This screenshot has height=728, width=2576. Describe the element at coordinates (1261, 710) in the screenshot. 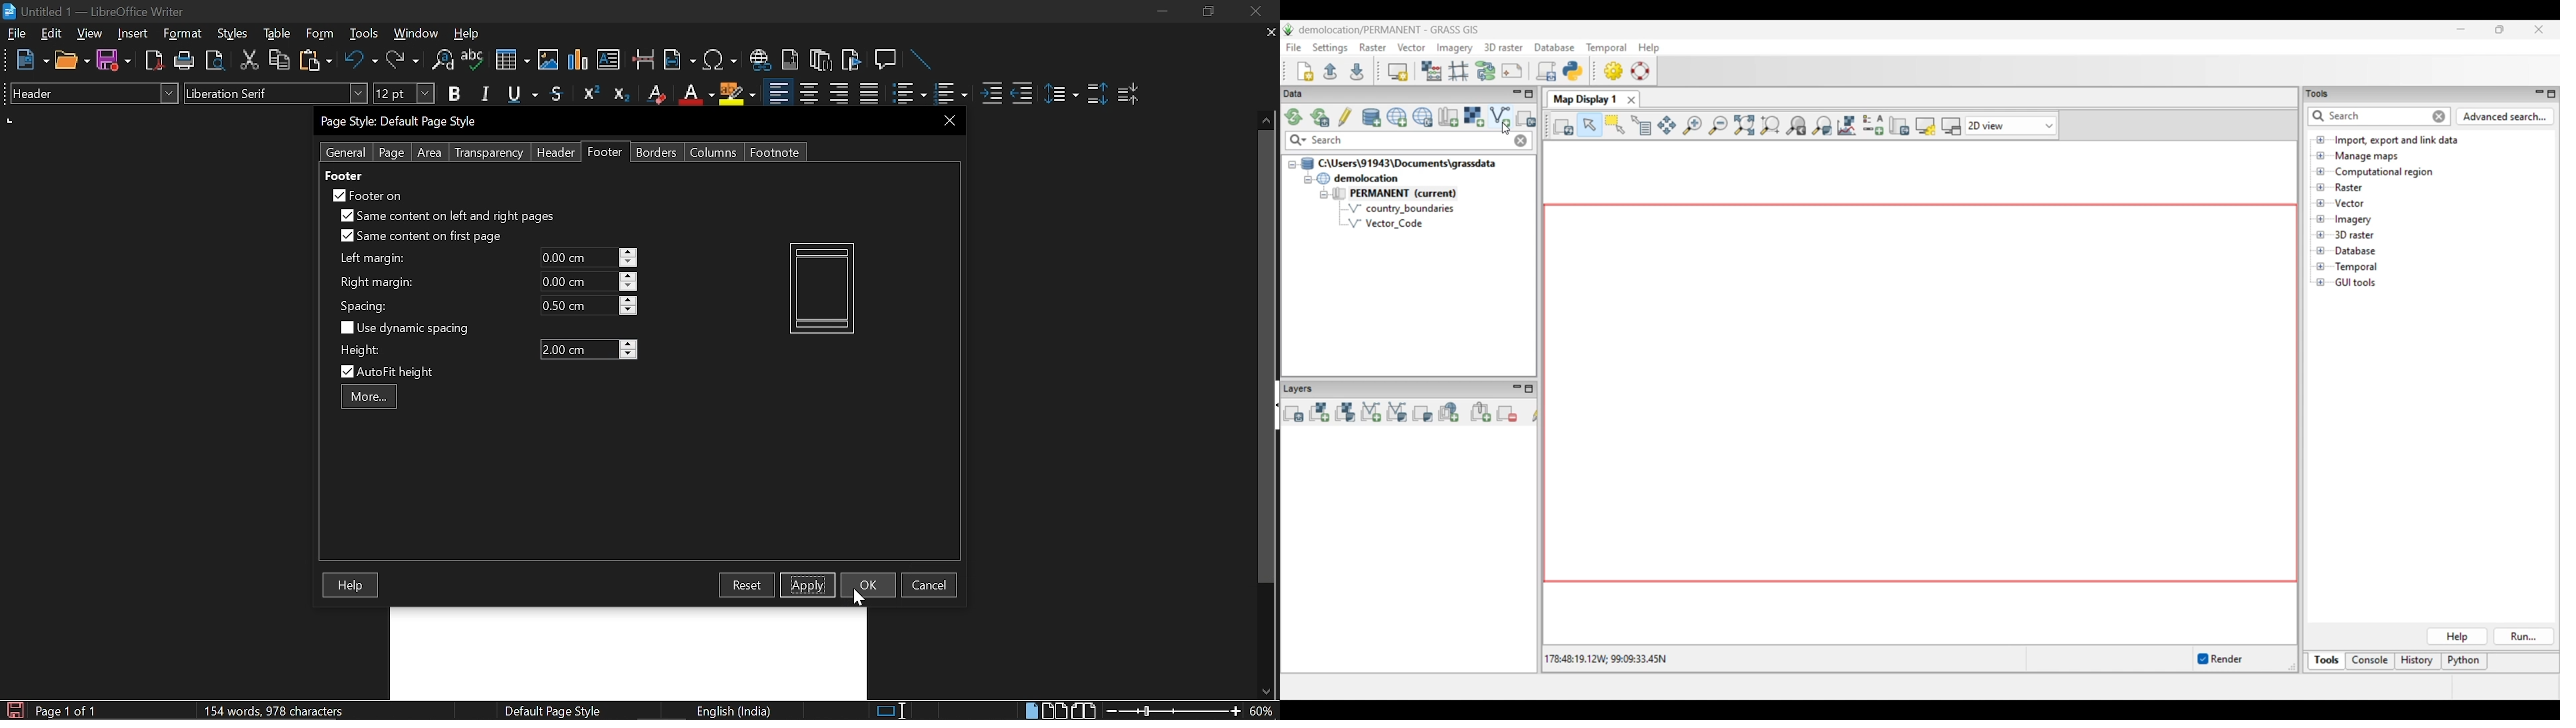

I see `Current zoom hey Cortana` at that location.